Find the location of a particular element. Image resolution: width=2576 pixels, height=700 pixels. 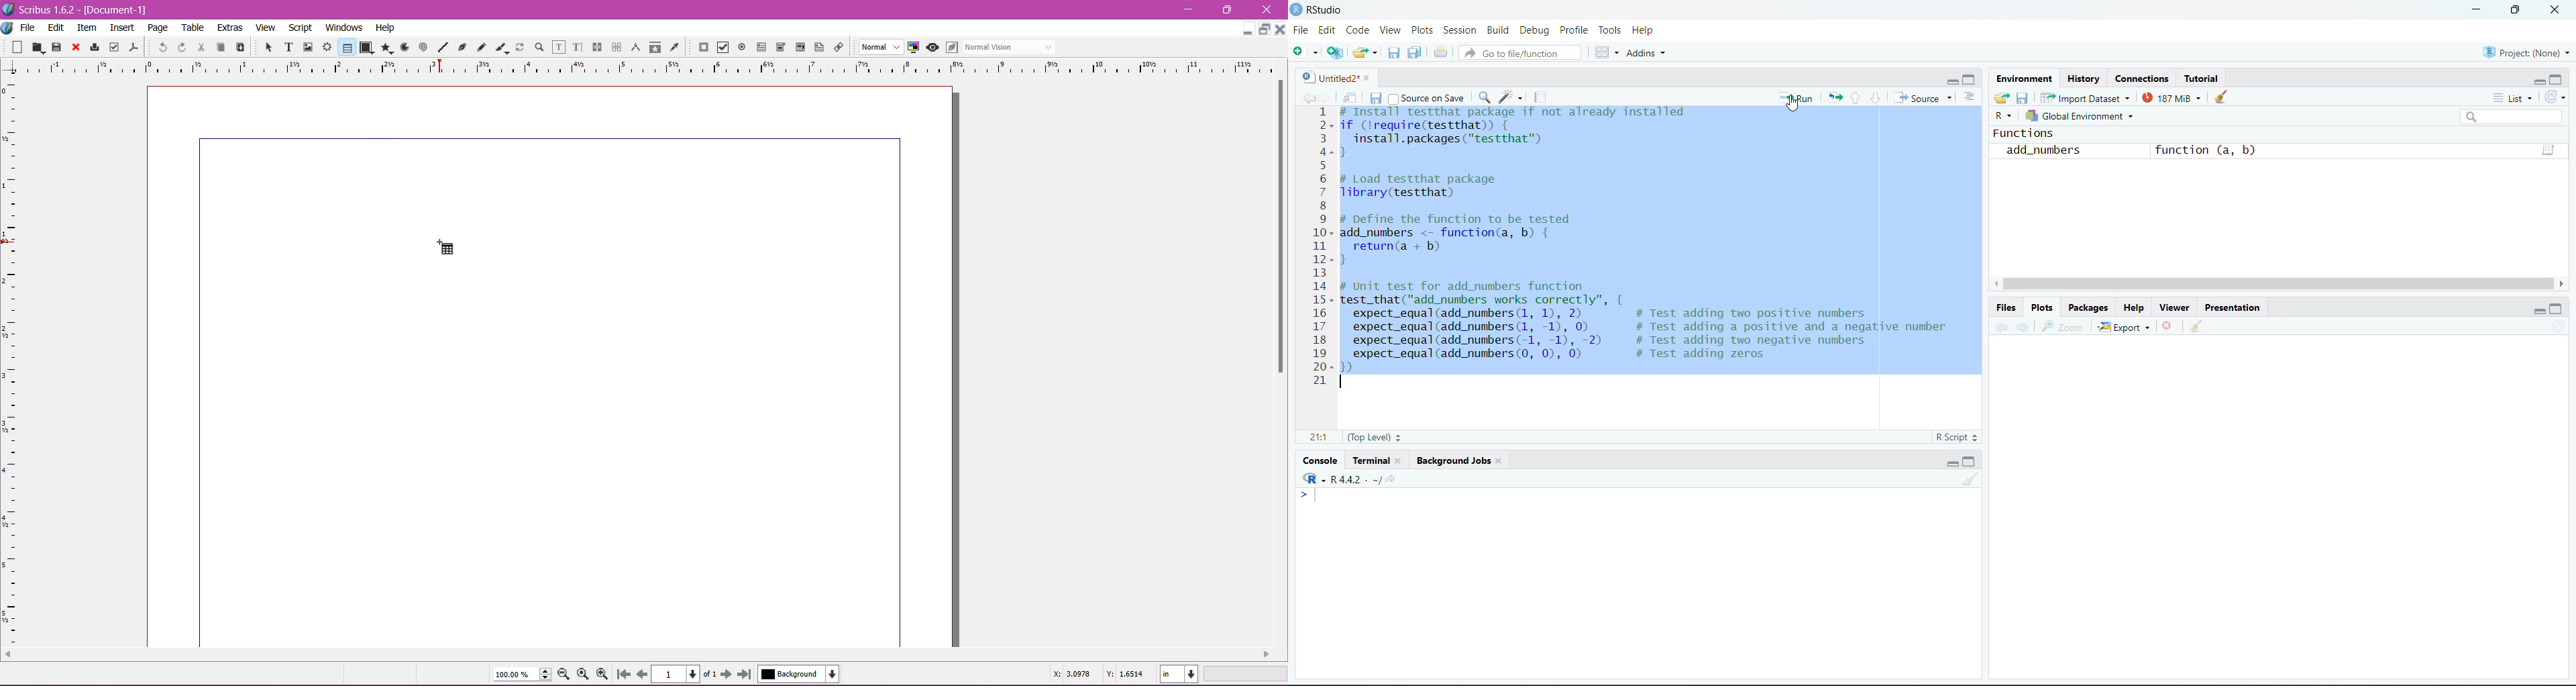

R is located at coordinates (2004, 117).